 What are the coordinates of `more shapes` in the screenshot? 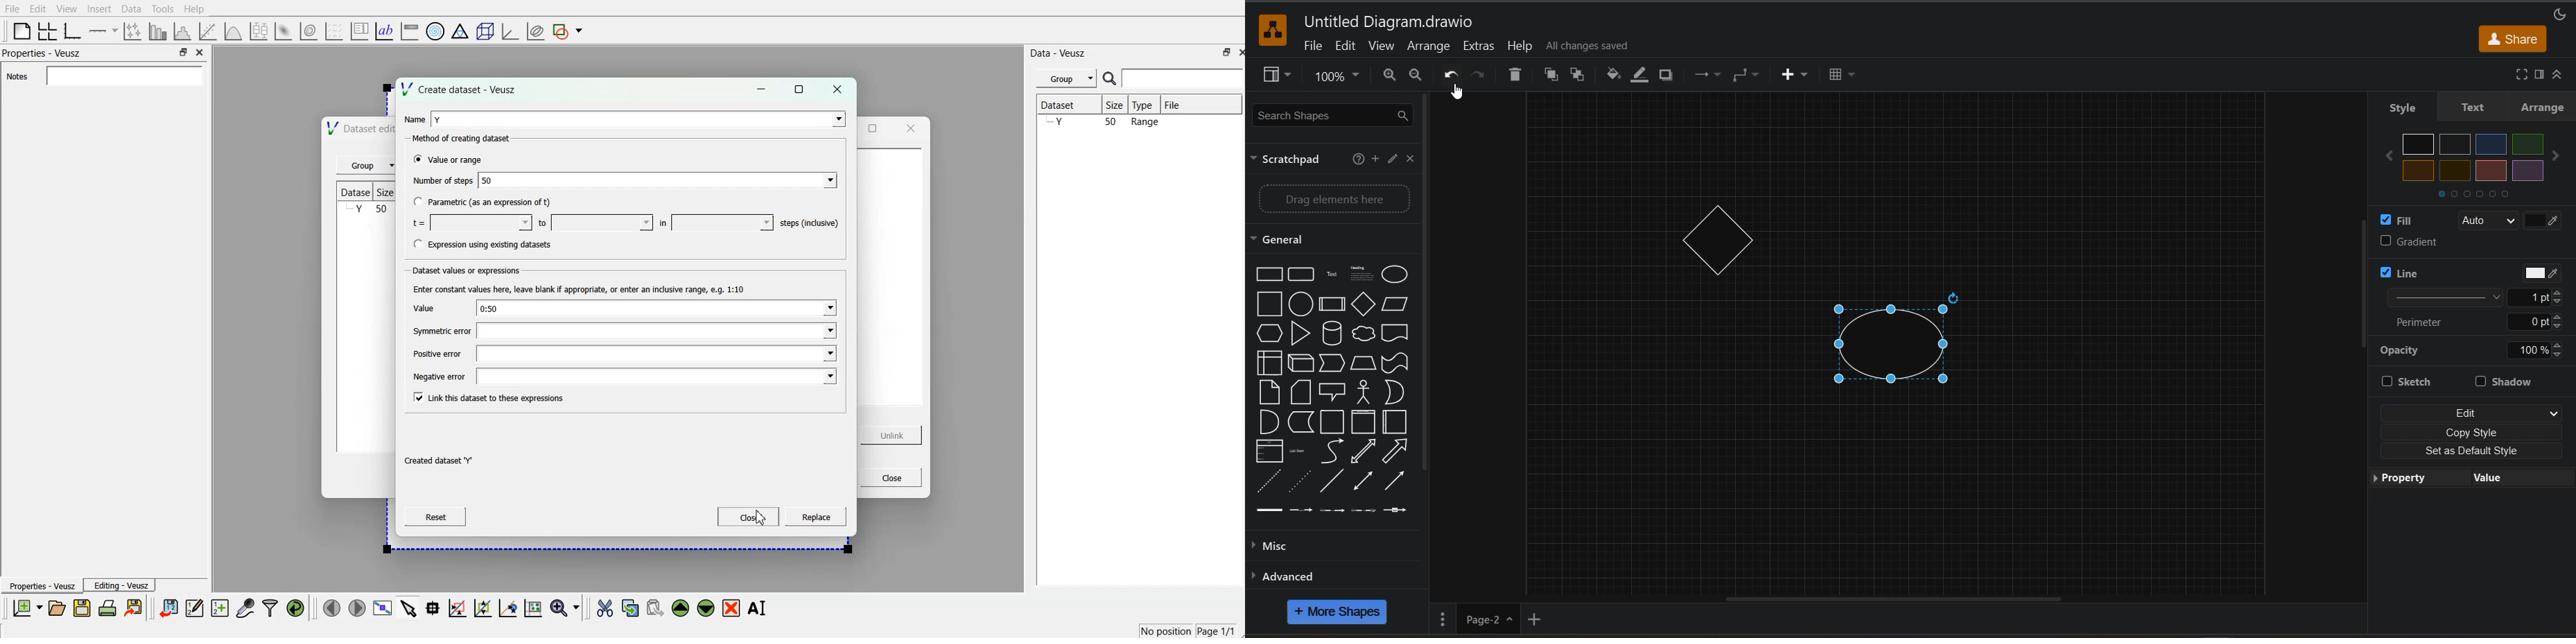 It's located at (1341, 614).